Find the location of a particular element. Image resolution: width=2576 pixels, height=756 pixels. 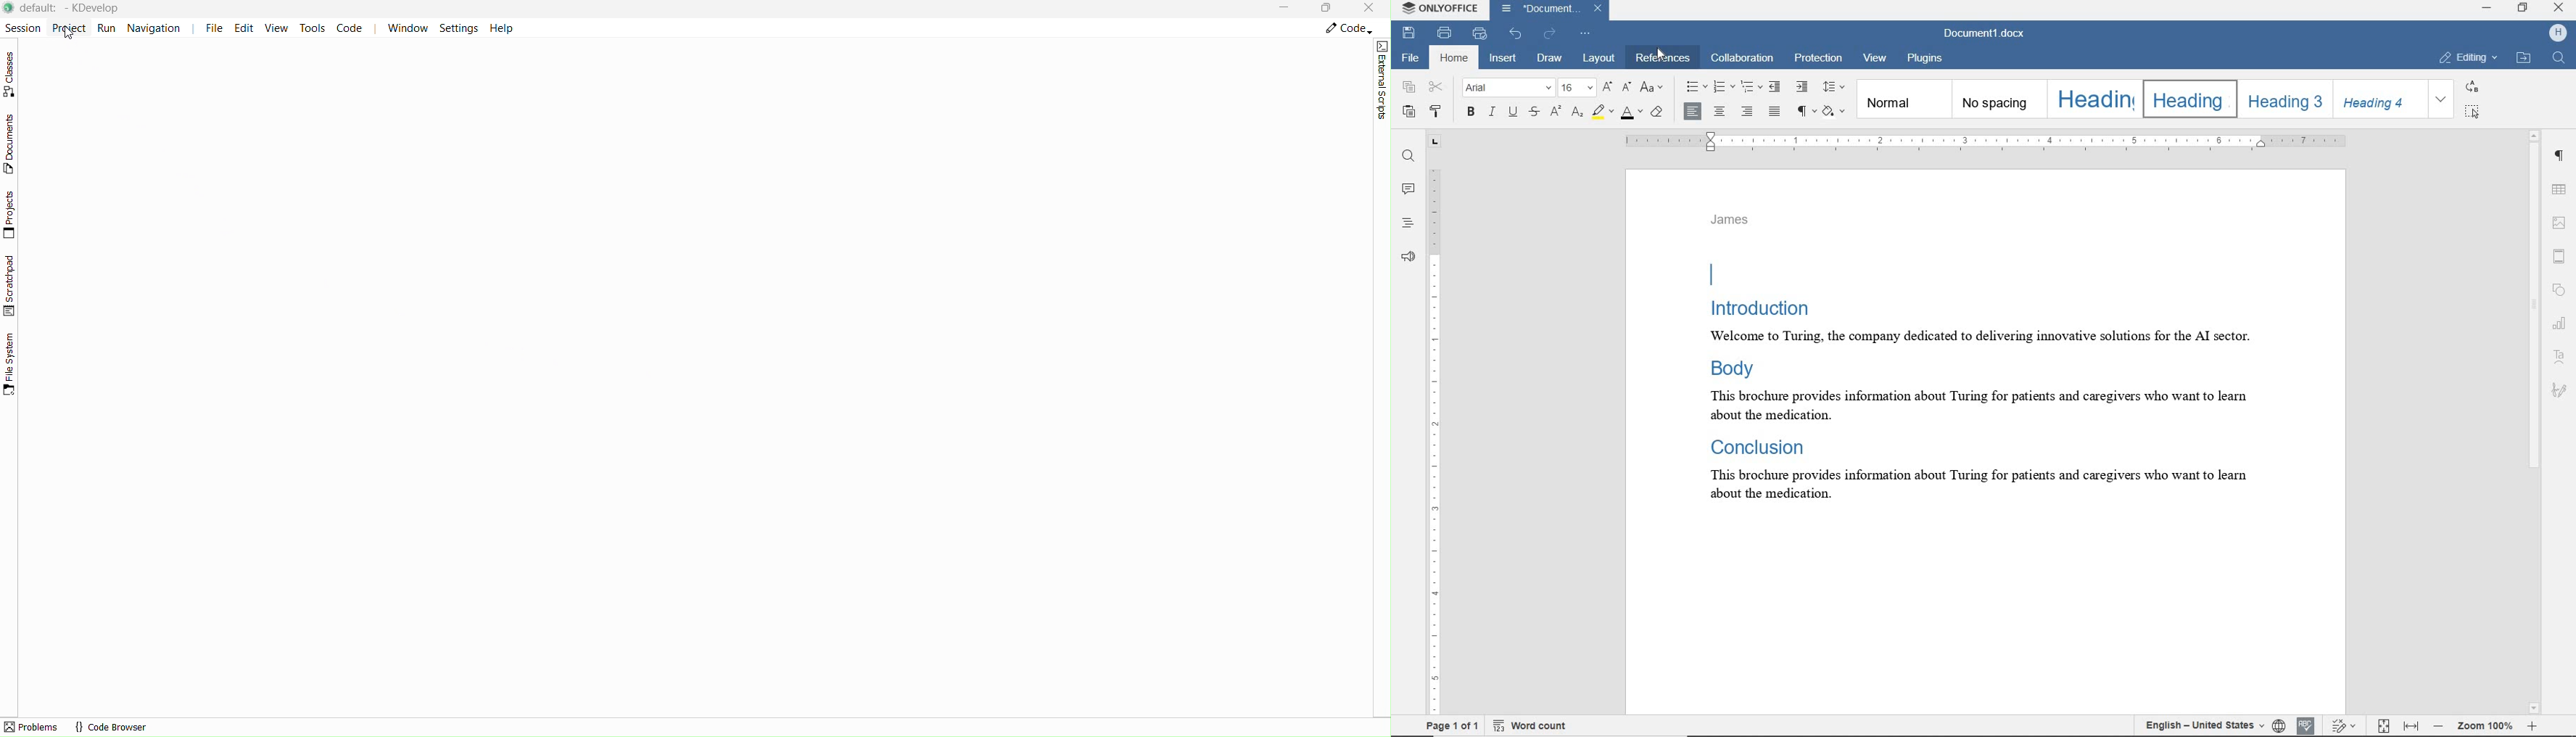

layout is located at coordinates (1598, 58).